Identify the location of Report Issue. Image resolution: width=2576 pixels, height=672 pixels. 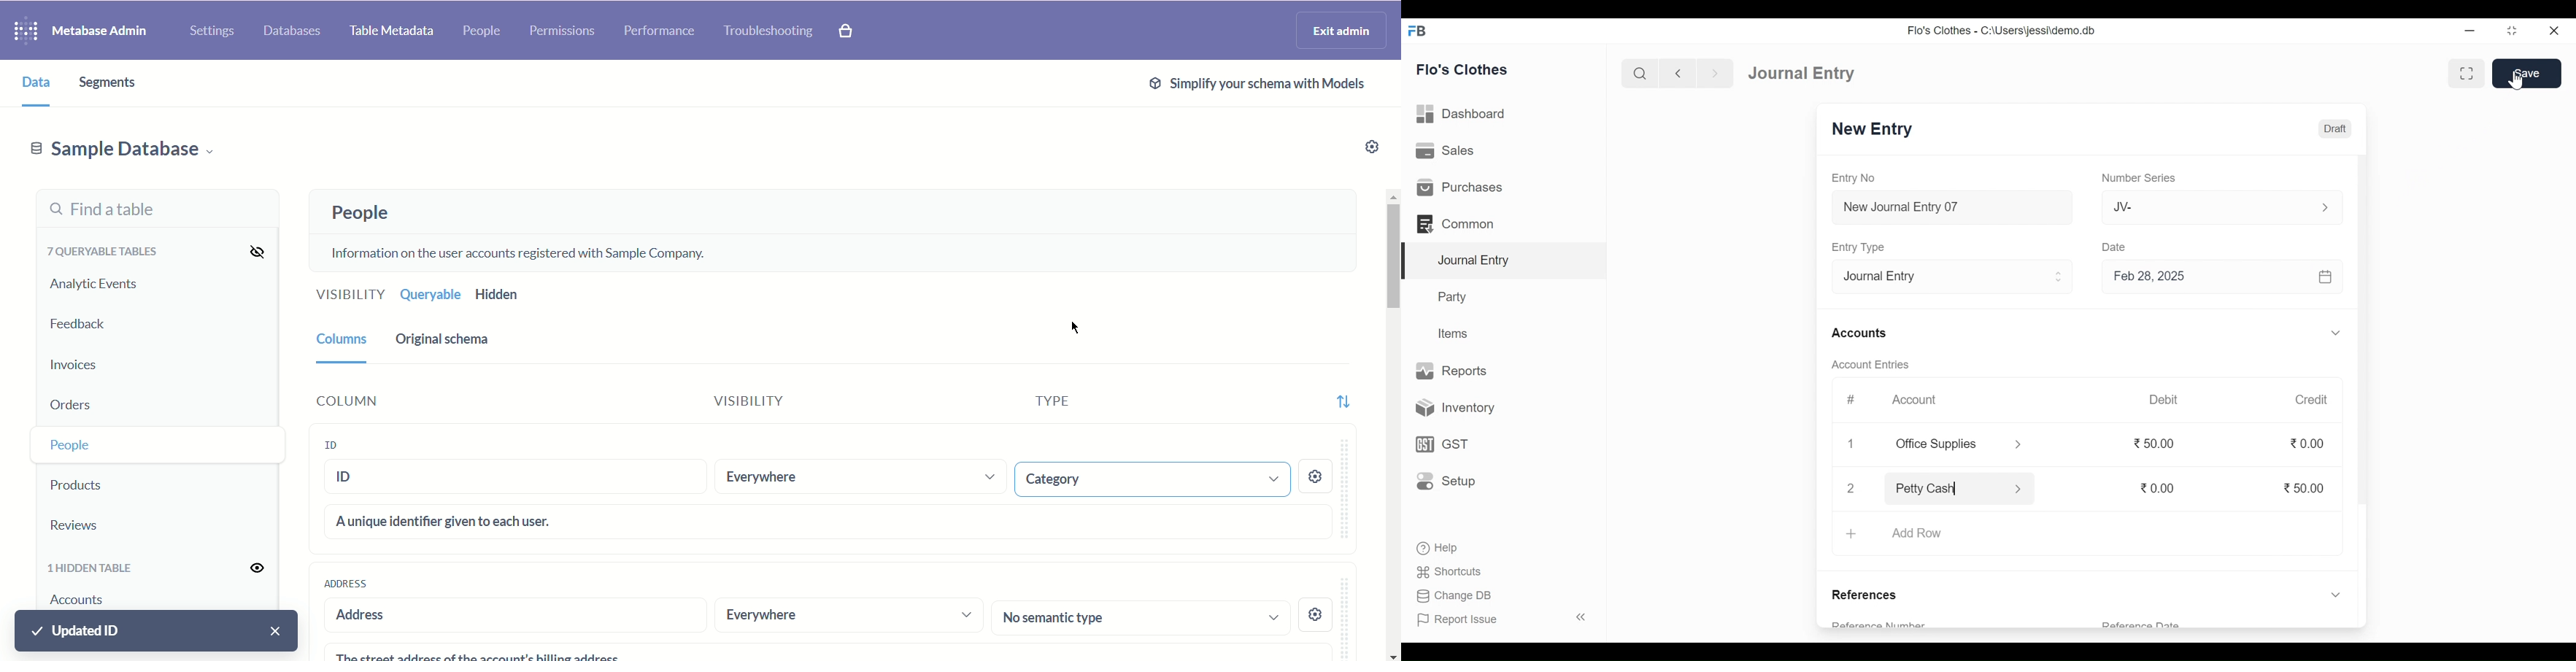
(1457, 619).